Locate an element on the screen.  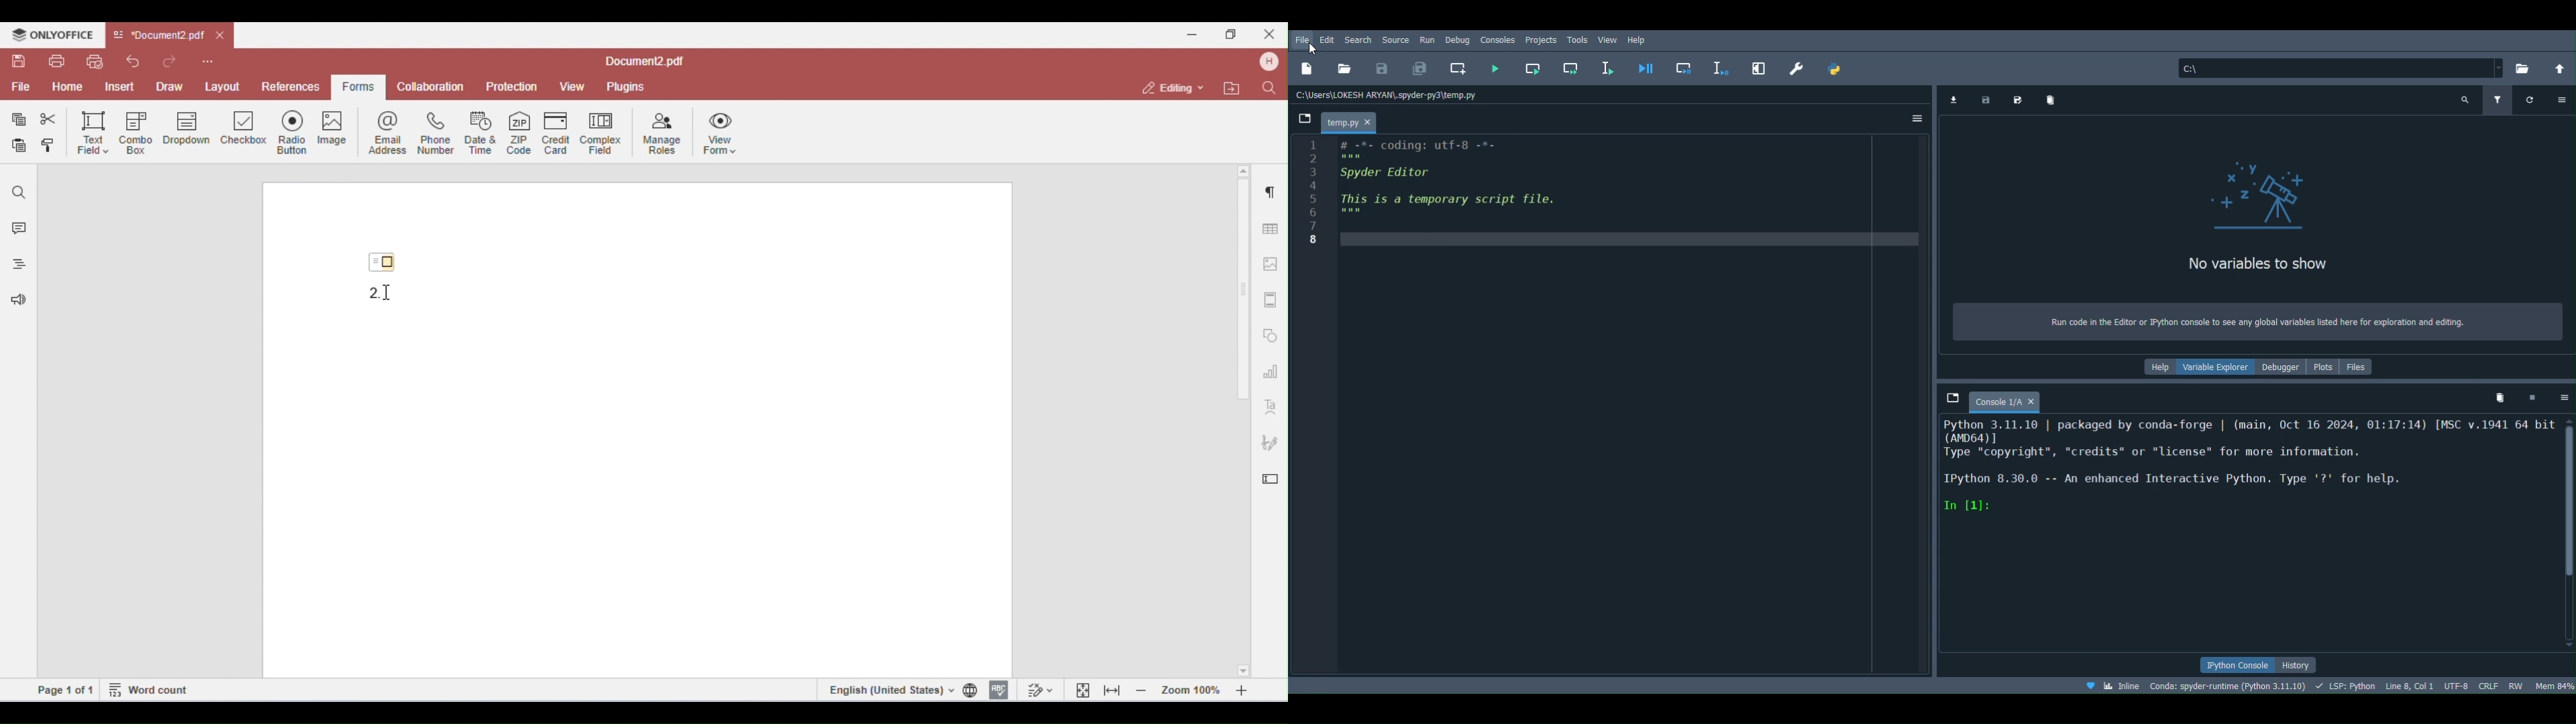
No variables to show is located at coordinates (2302, 263).